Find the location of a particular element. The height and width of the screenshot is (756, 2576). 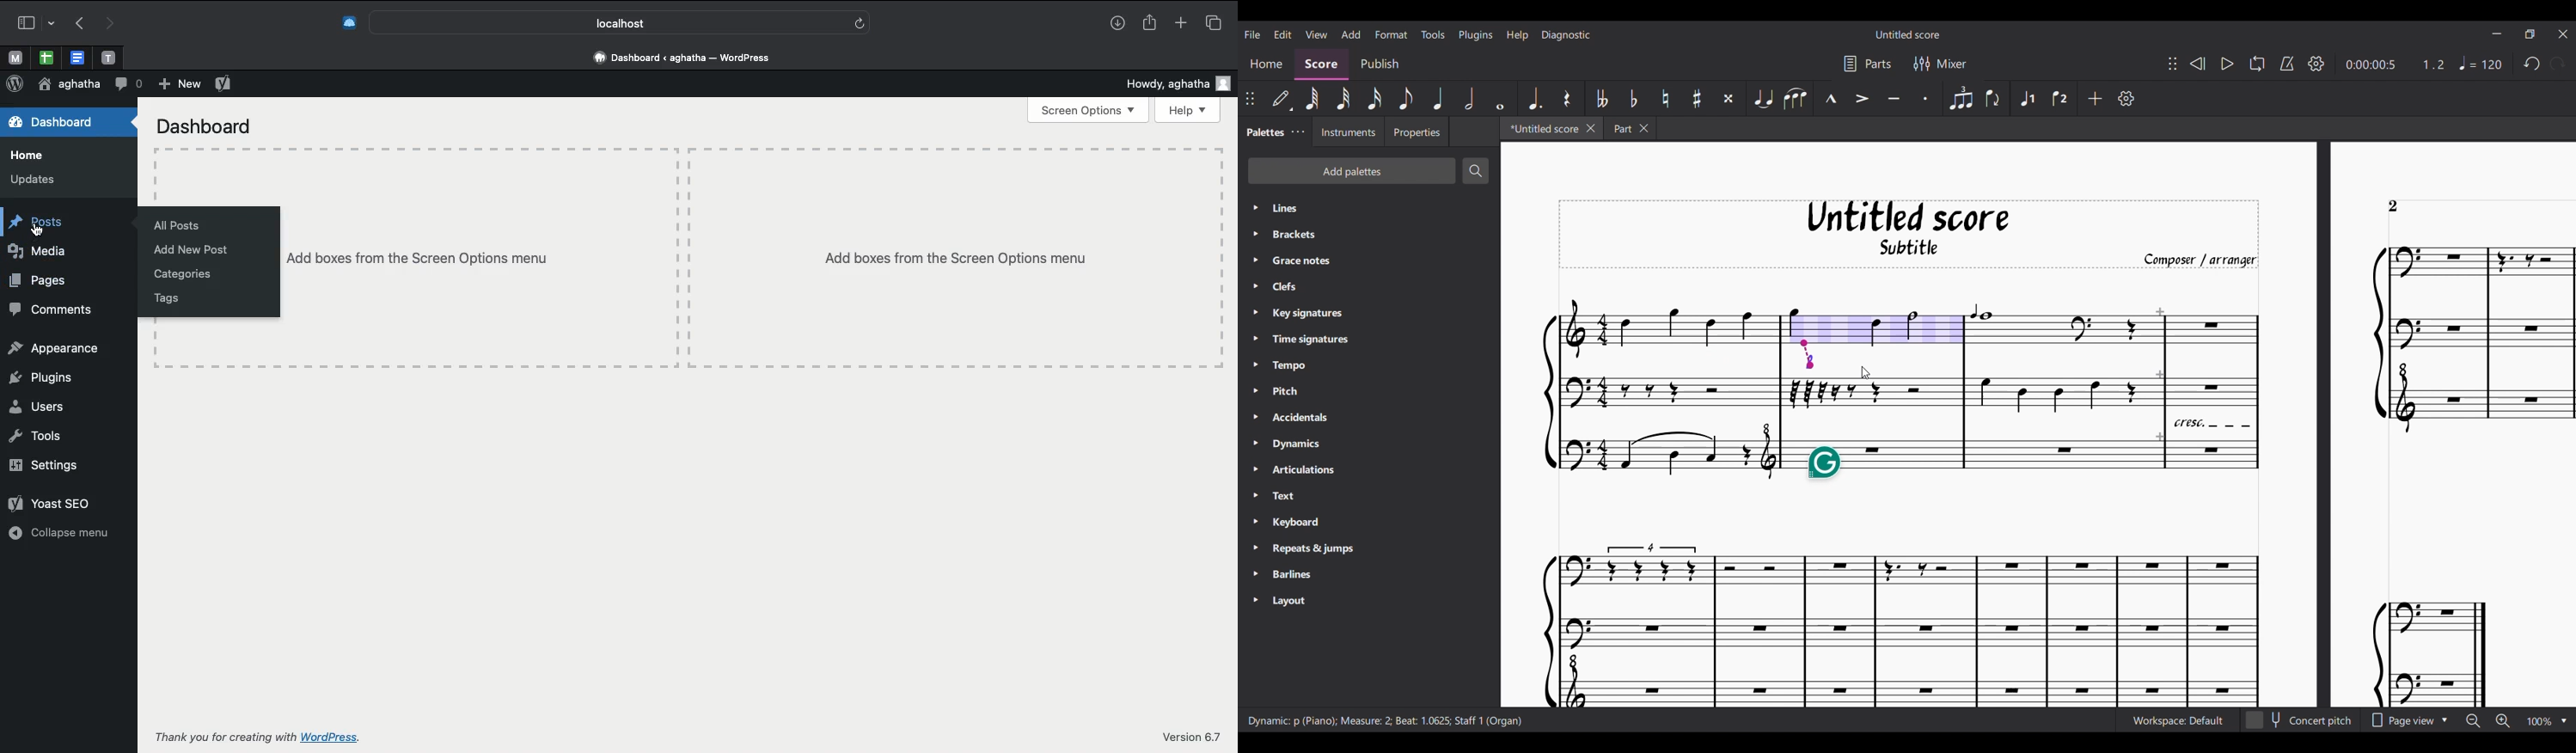

Wordpress logo is located at coordinates (16, 84).